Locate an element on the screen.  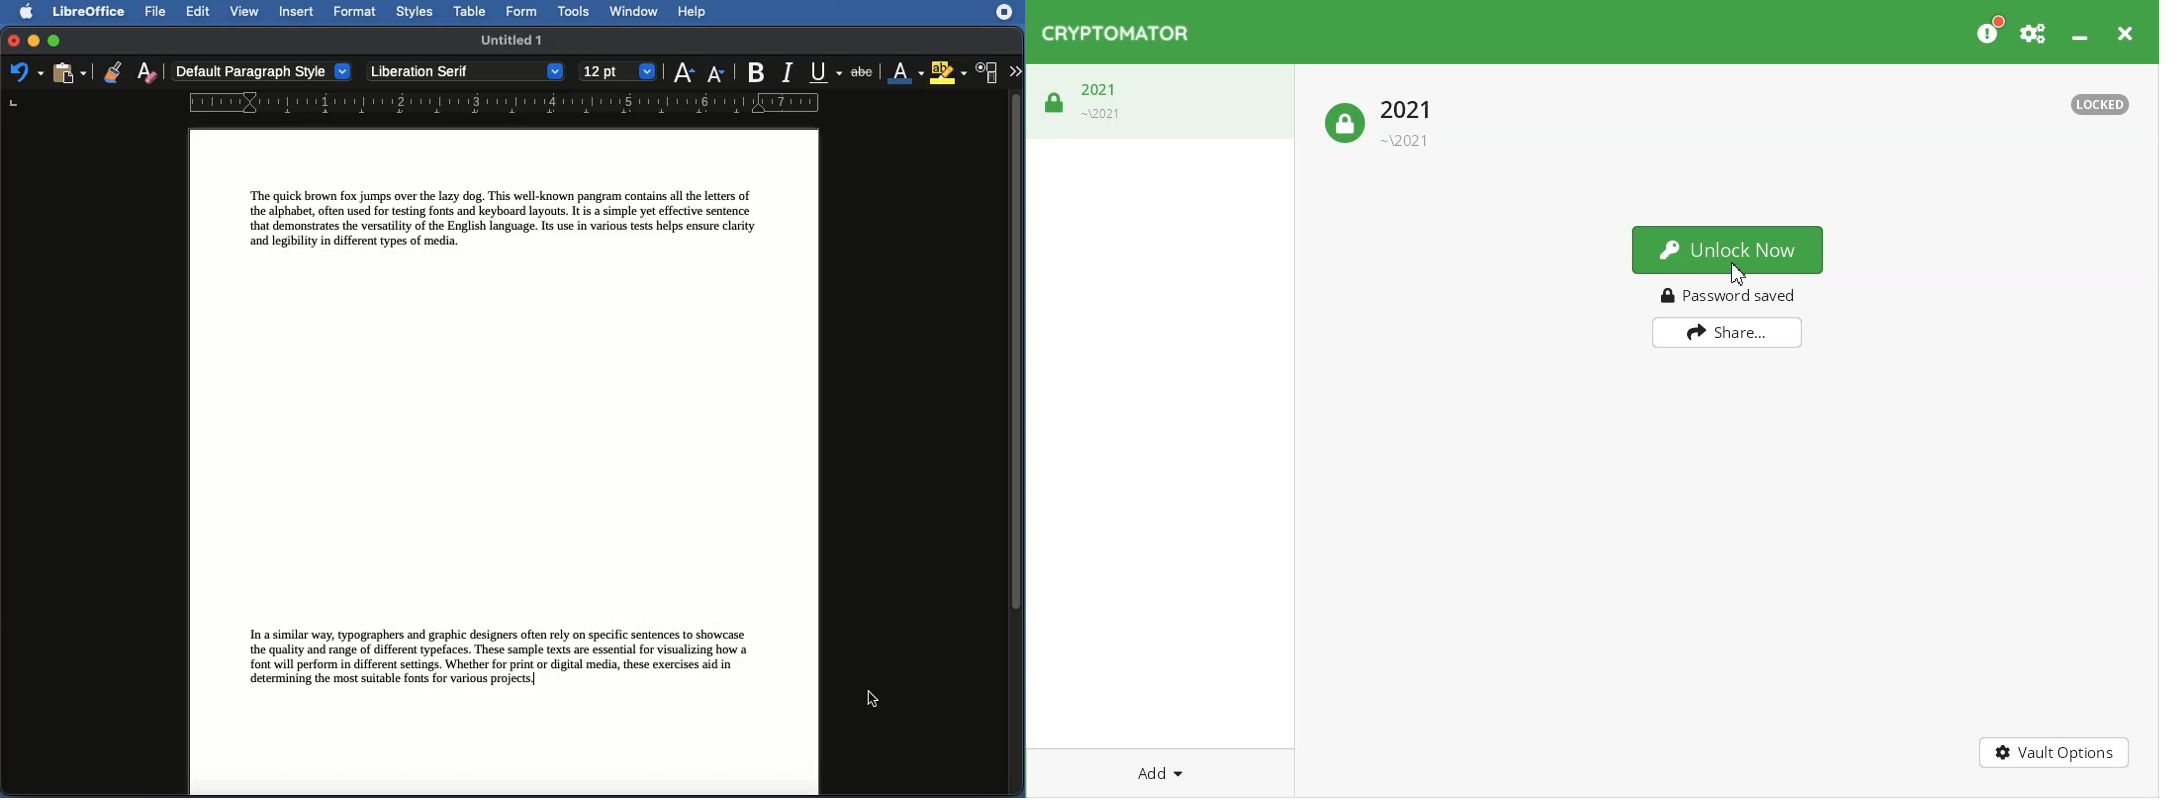
Window is located at coordinates (634, 12).